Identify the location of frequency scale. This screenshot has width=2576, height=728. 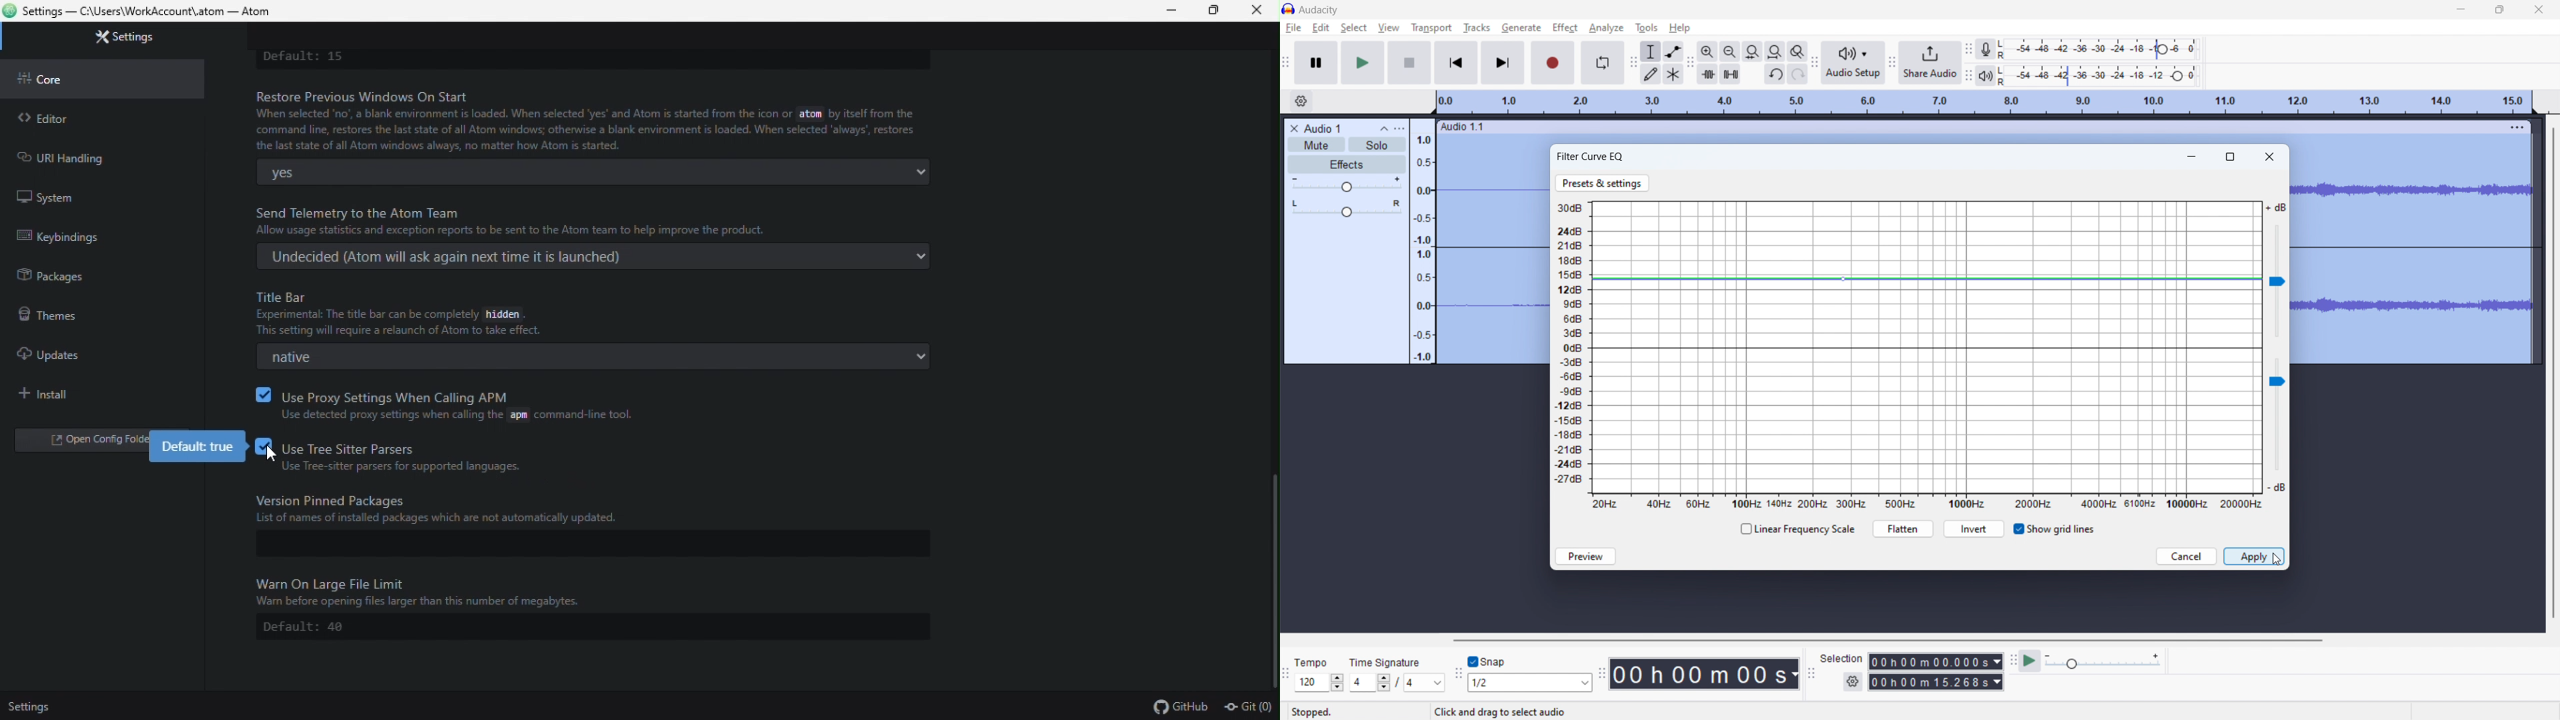
(1927, 503).